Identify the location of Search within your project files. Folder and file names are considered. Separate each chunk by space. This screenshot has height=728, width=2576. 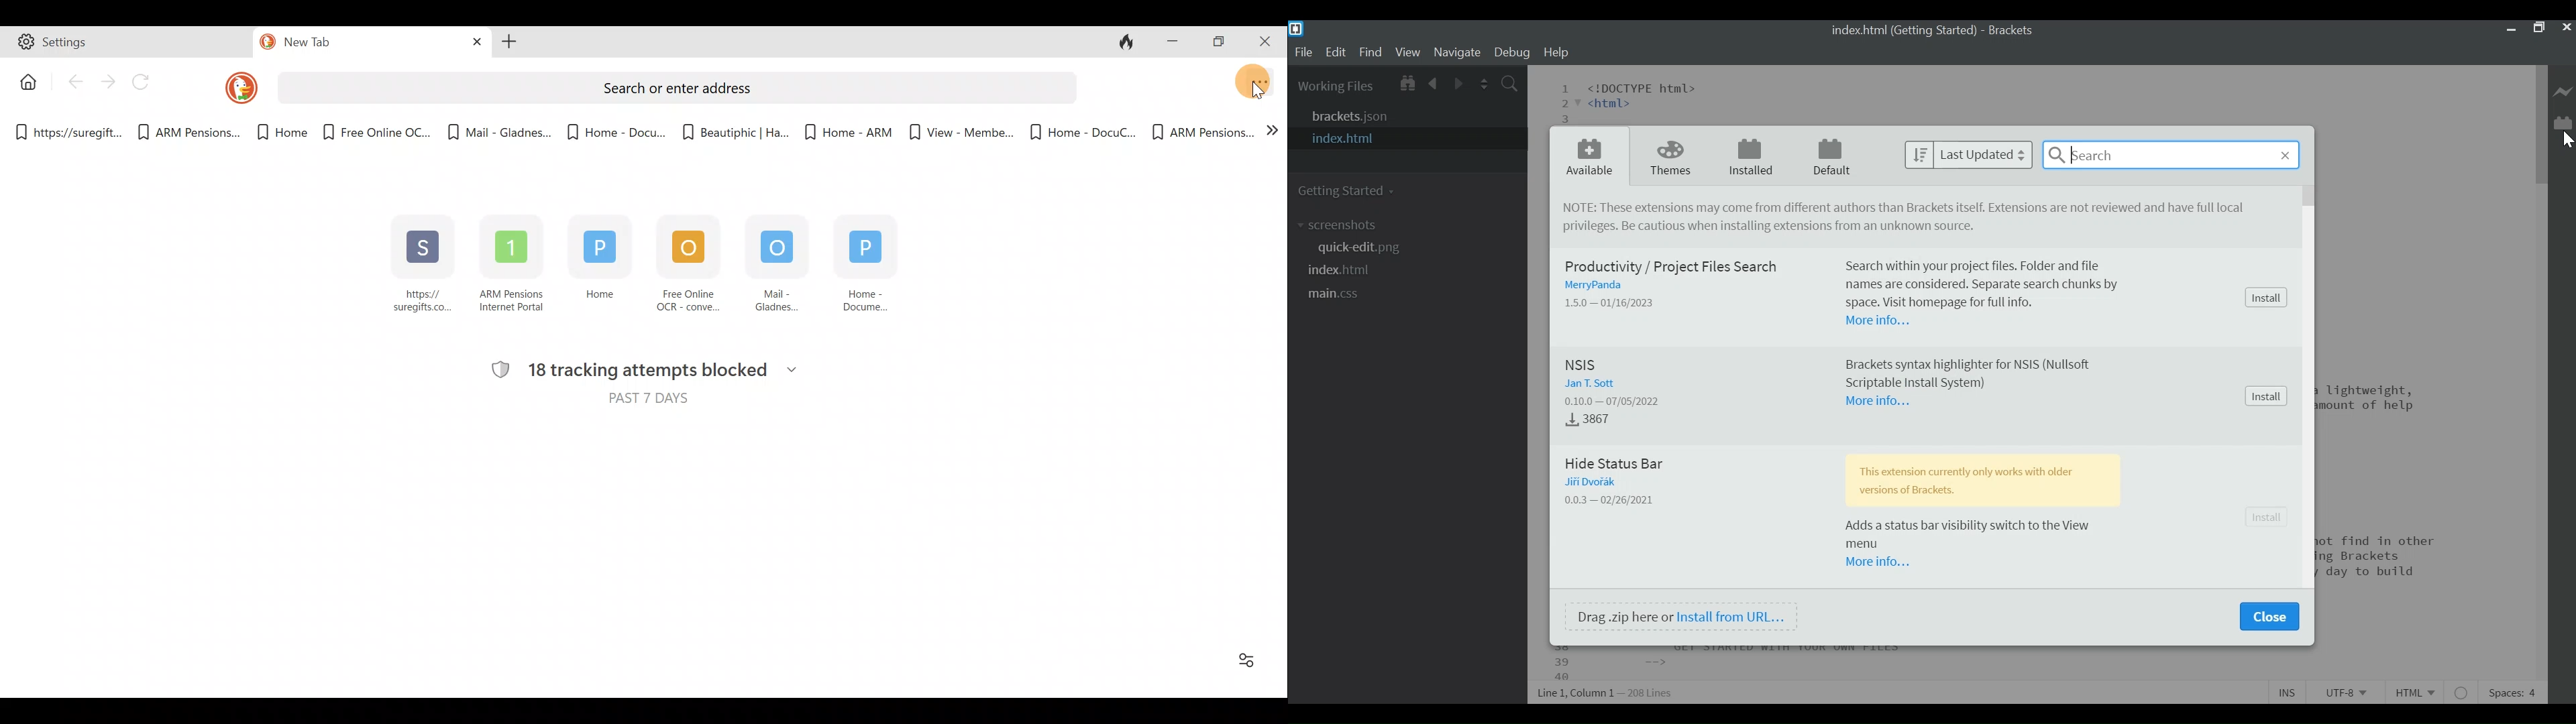
(1986, 283).